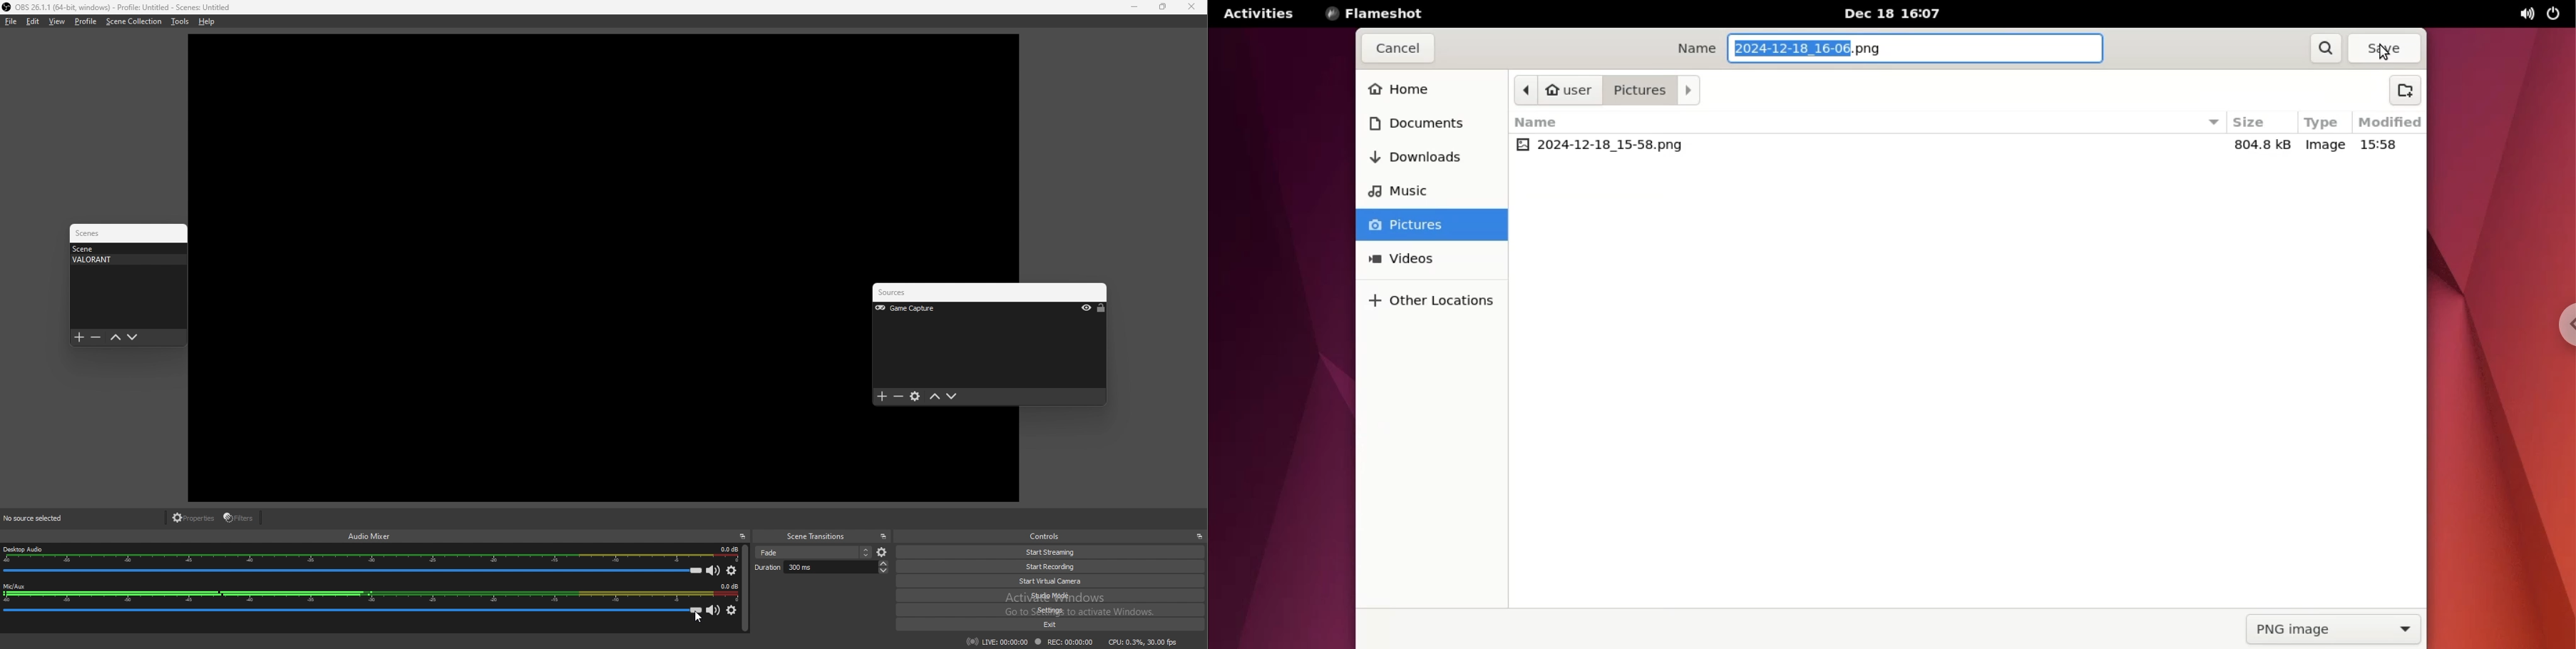 The image size is (2576, 672). Describe the element at coordinates (2387, 48) in the screenshot. I see `save ` at that location.